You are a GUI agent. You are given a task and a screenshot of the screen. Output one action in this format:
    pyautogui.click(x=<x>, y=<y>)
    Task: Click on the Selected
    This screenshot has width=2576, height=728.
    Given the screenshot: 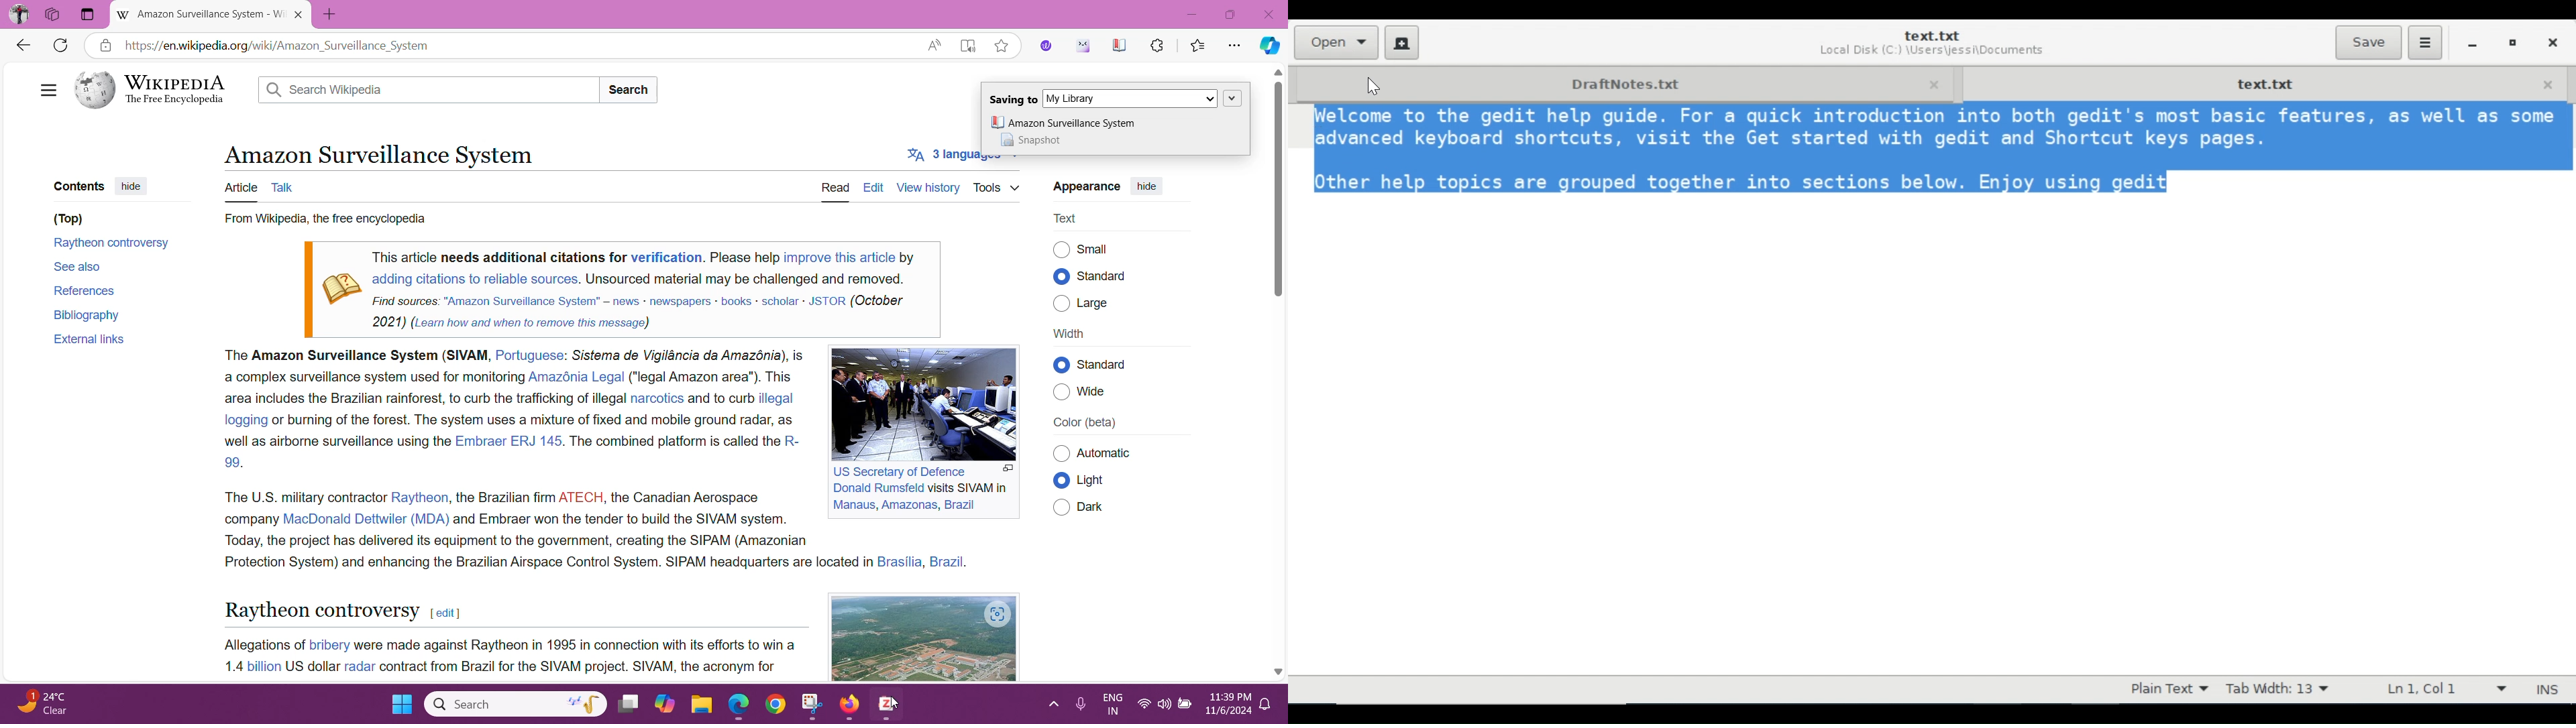 What is the action you would take?
    pyautogui.click(x=1061, y=481)
    